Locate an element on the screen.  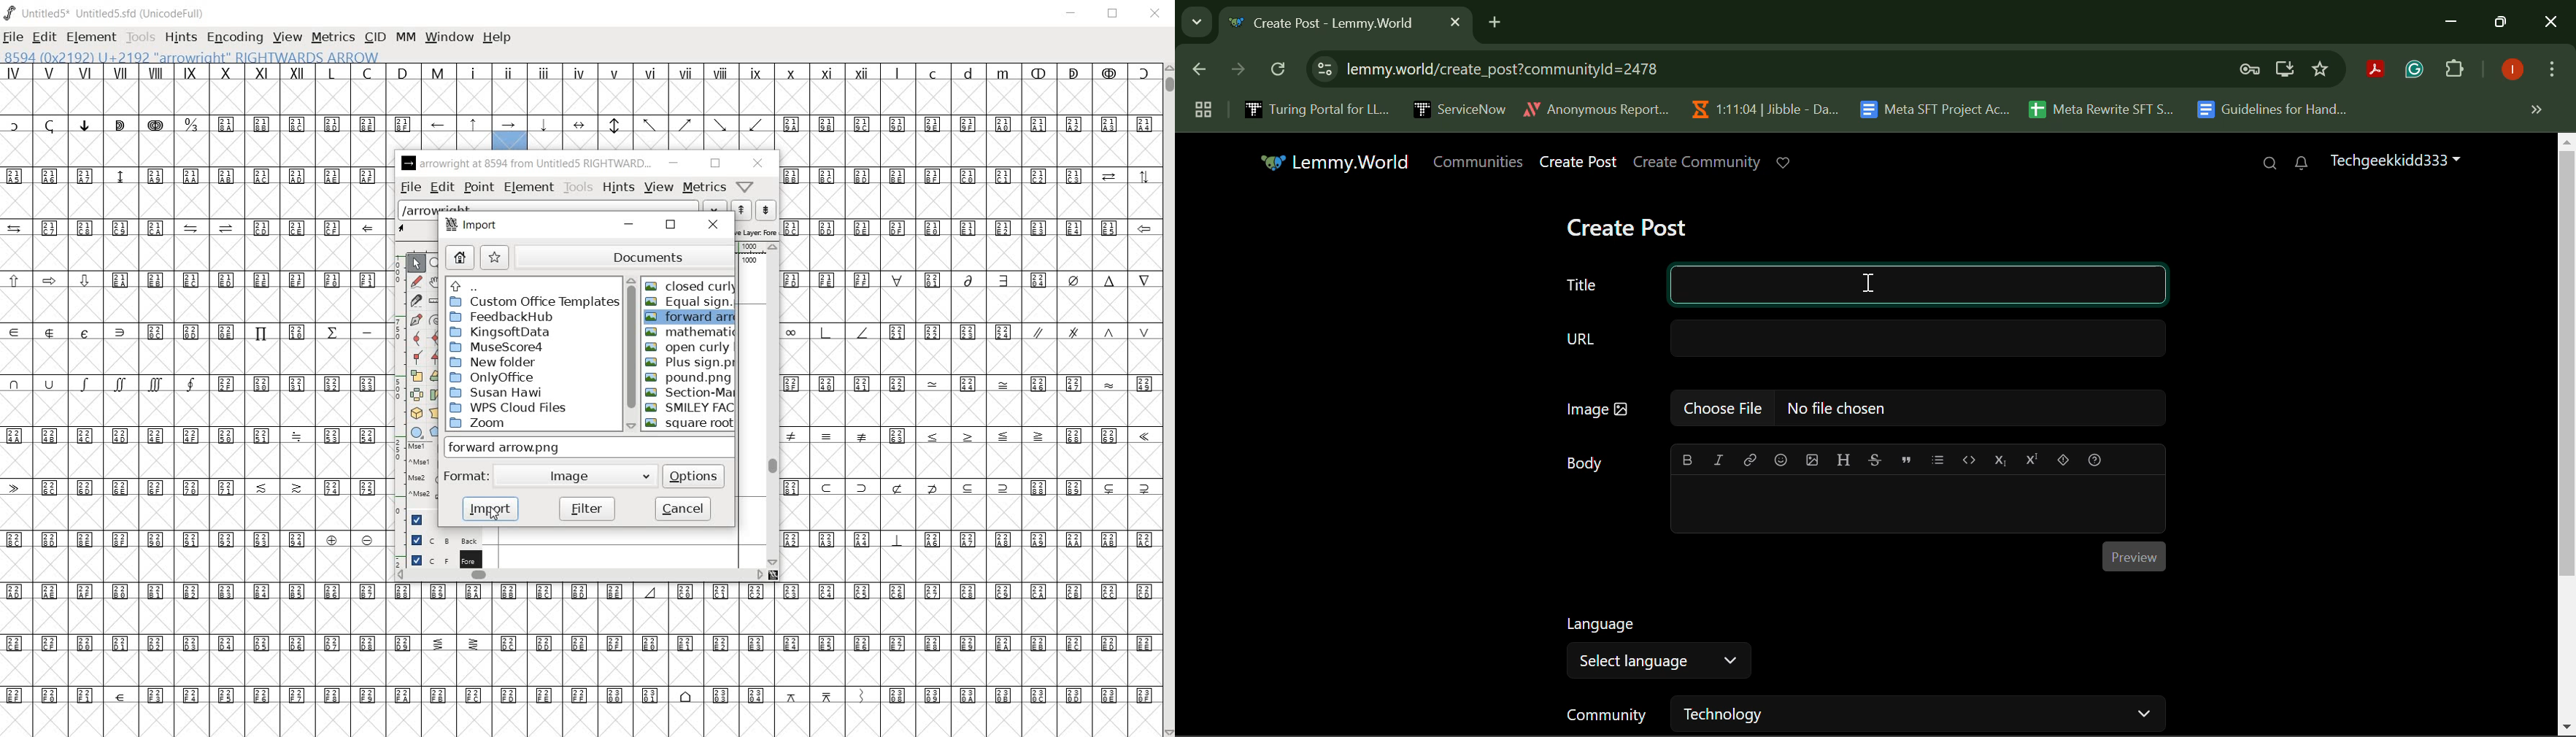
SCROLLBAR is located at coordinates (1168, 399).